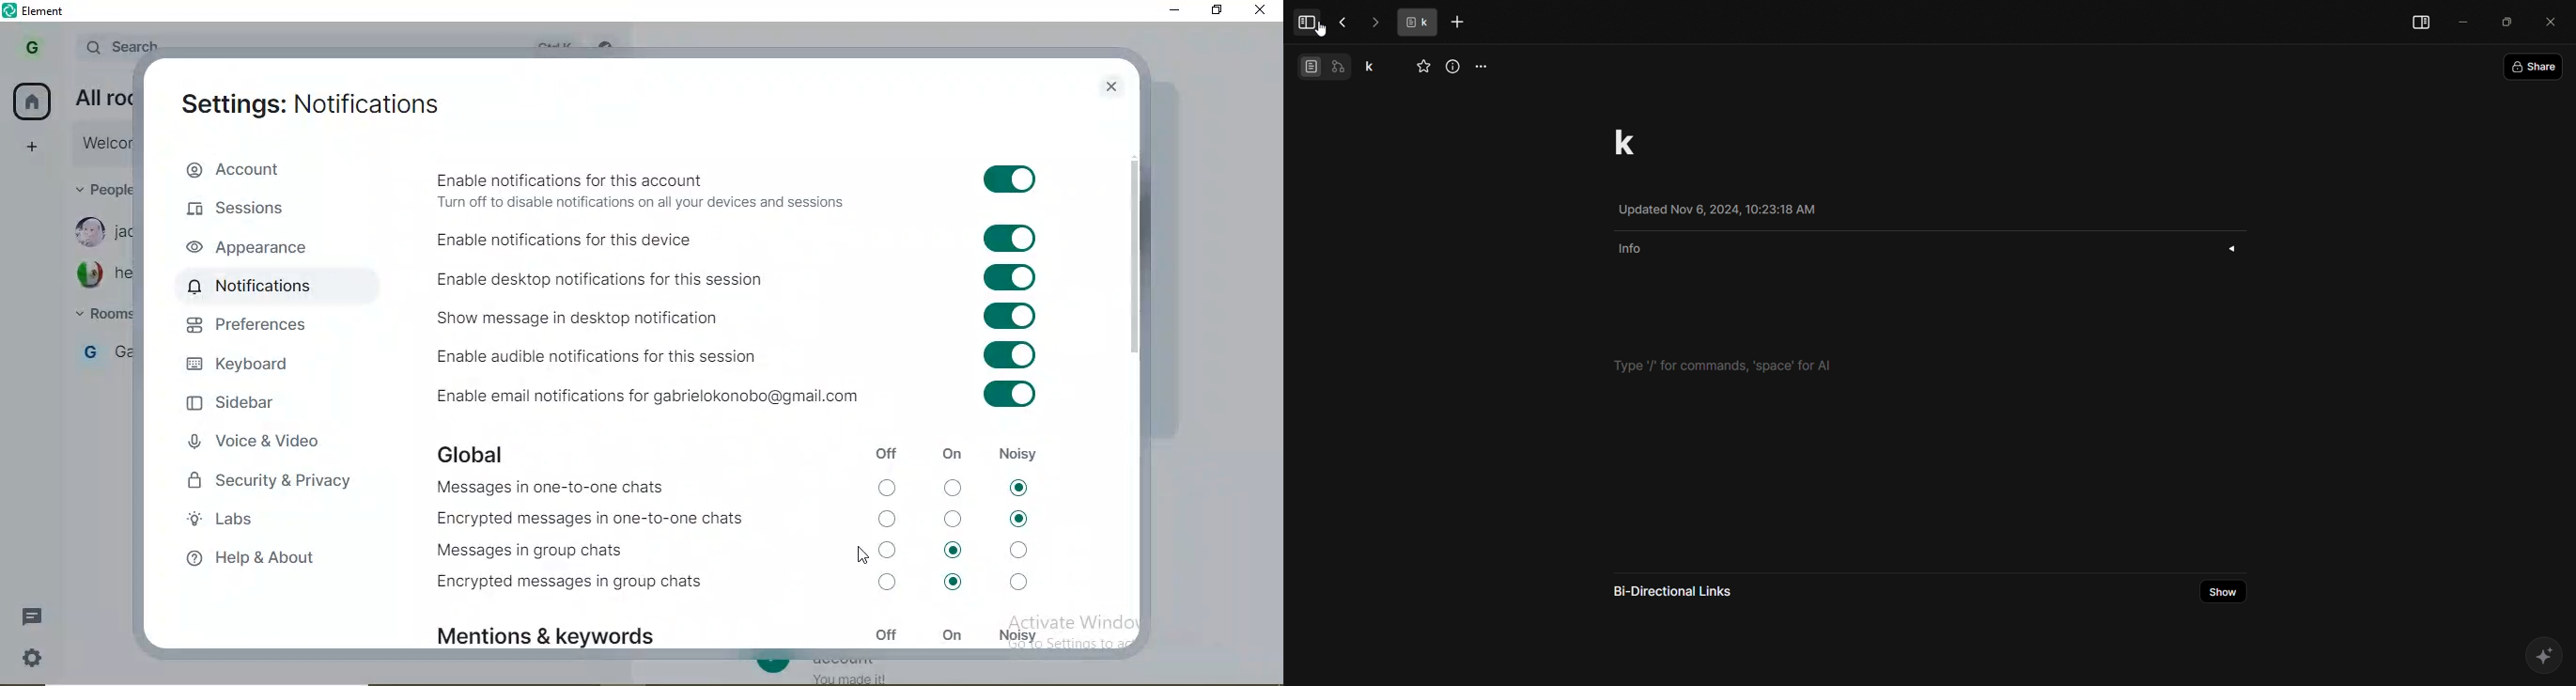 The image size is (2576, 700). What do you see at coordinates (1002, 355) in the screenshot?
I see `toggle` at bounding box center [1002, 355].